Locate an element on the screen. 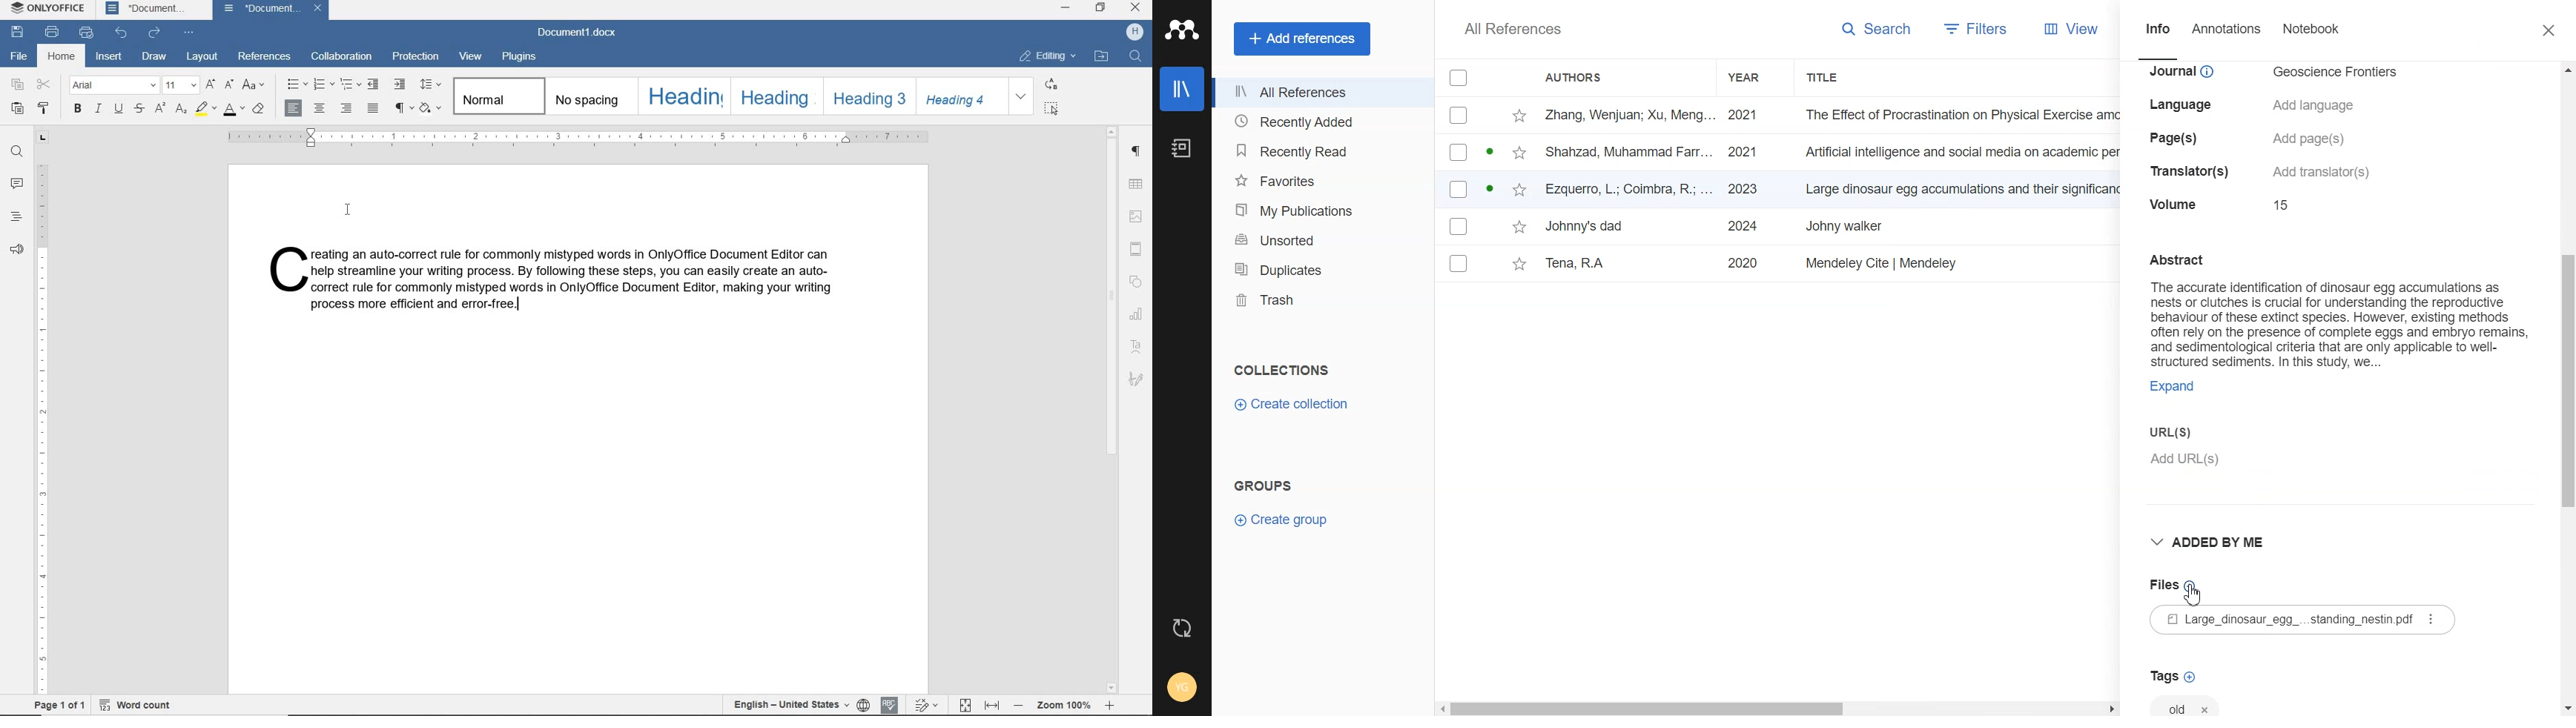 The image size is (2576, 728). star is located at coordinates (1520, 153).